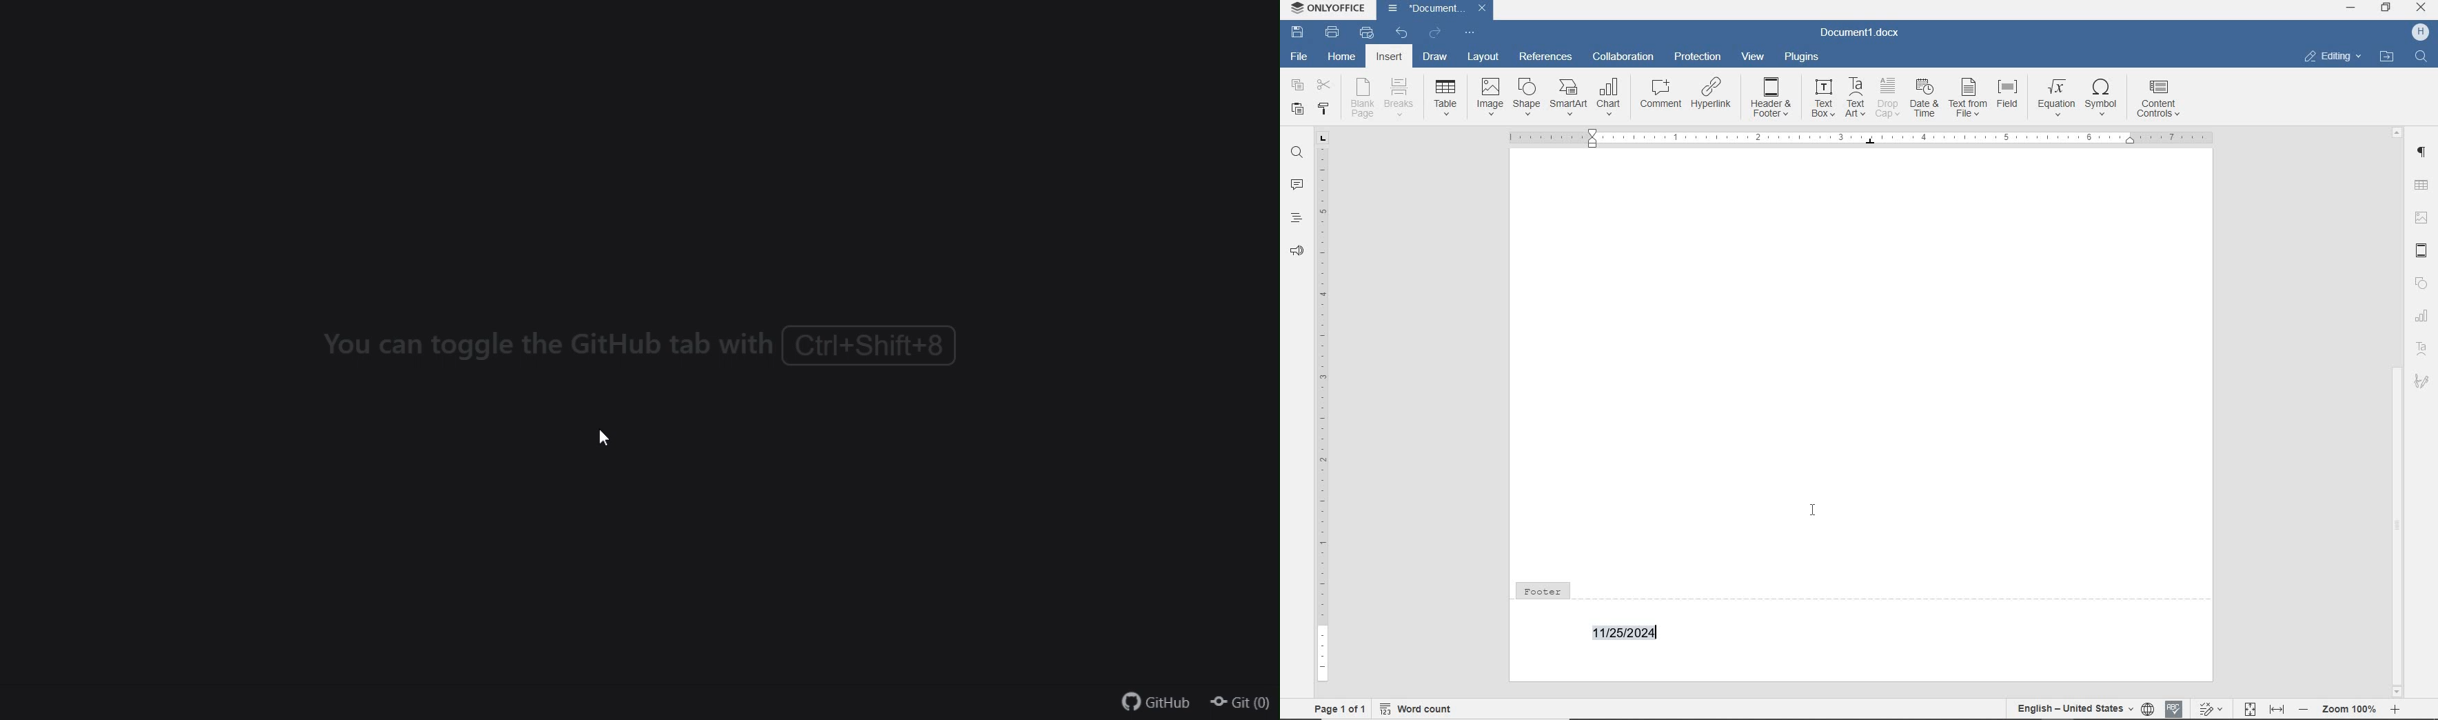 This screenshot has height=728, width=2464. I want to click on table, so click(1447, 95).